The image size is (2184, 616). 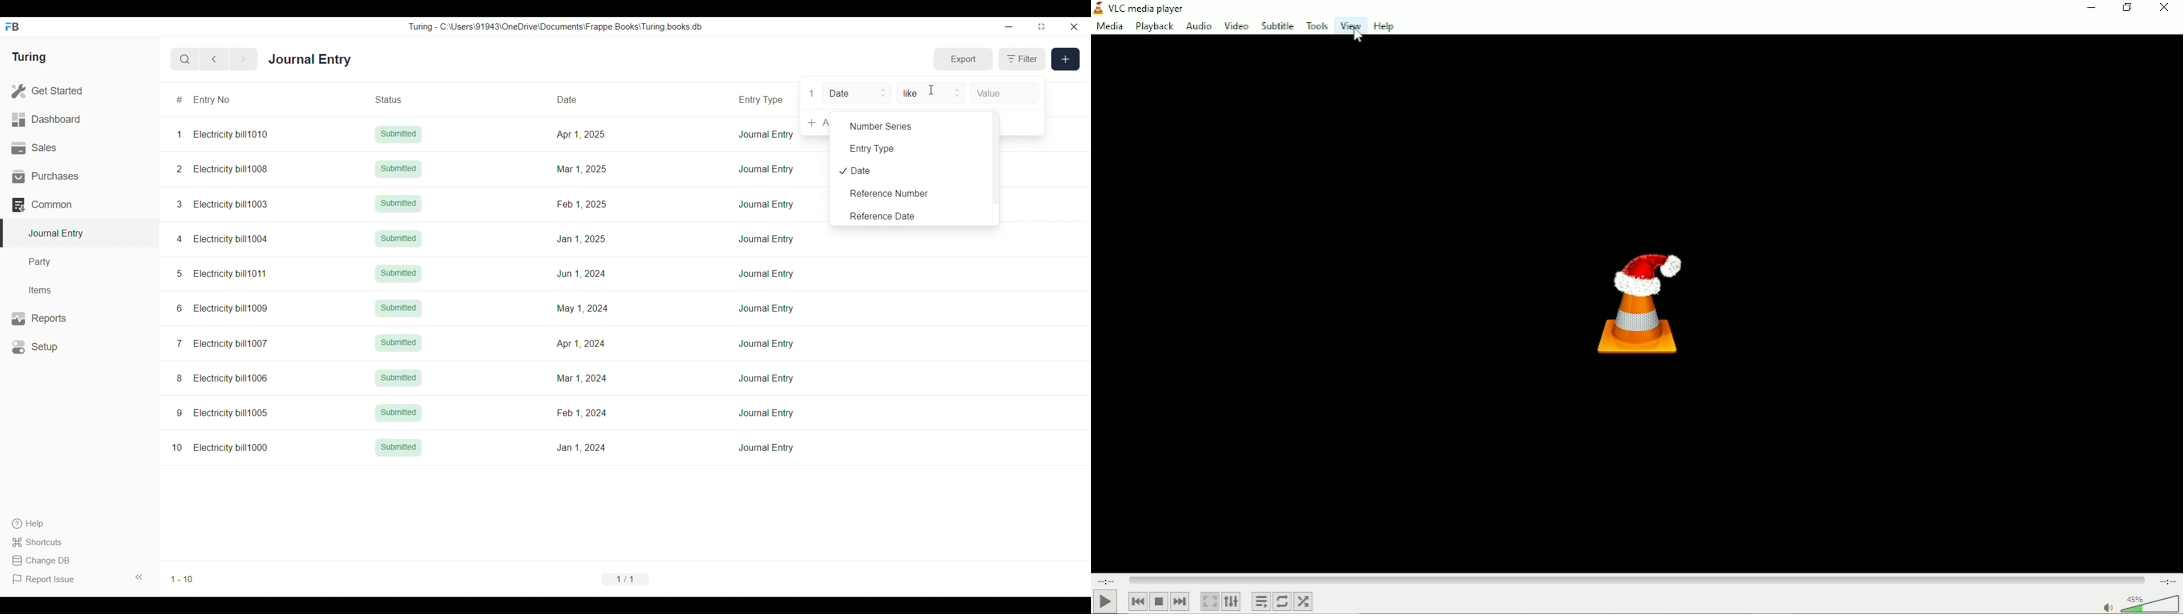 I want to click on Date, so click(x=912, y=170).